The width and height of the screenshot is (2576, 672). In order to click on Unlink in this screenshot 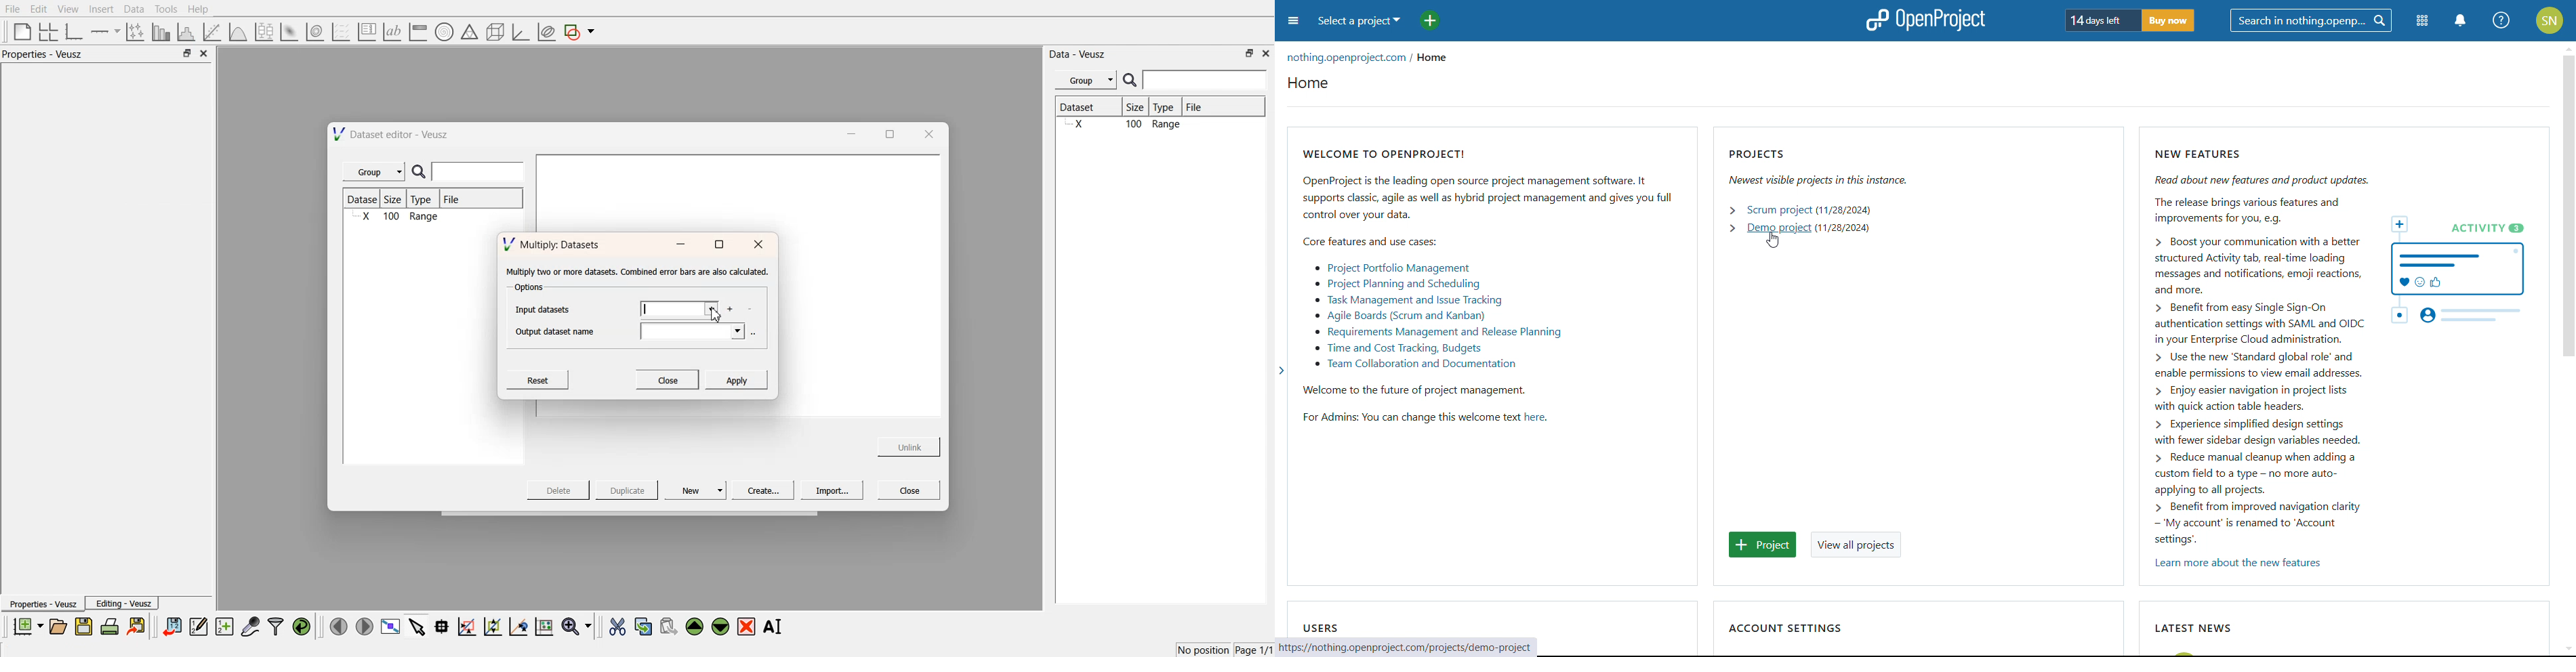, I will do `click(910, 445)`.